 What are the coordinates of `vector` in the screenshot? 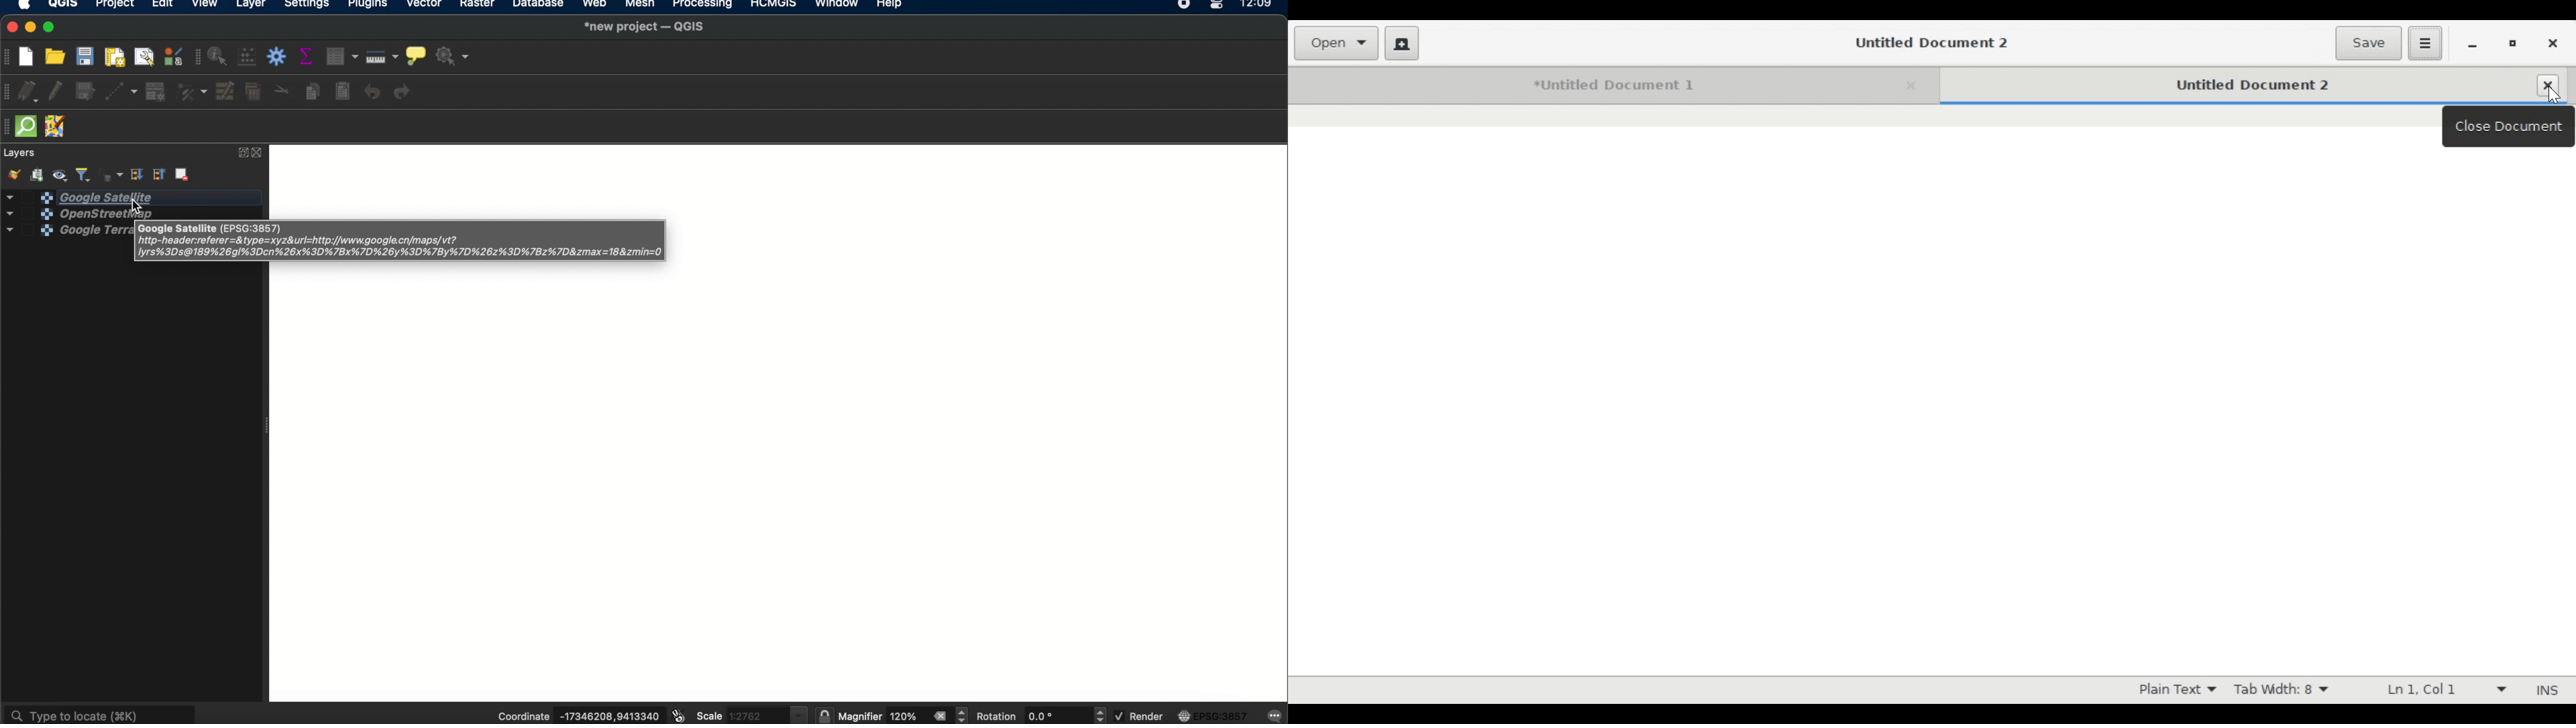 It's located at (425, 6).